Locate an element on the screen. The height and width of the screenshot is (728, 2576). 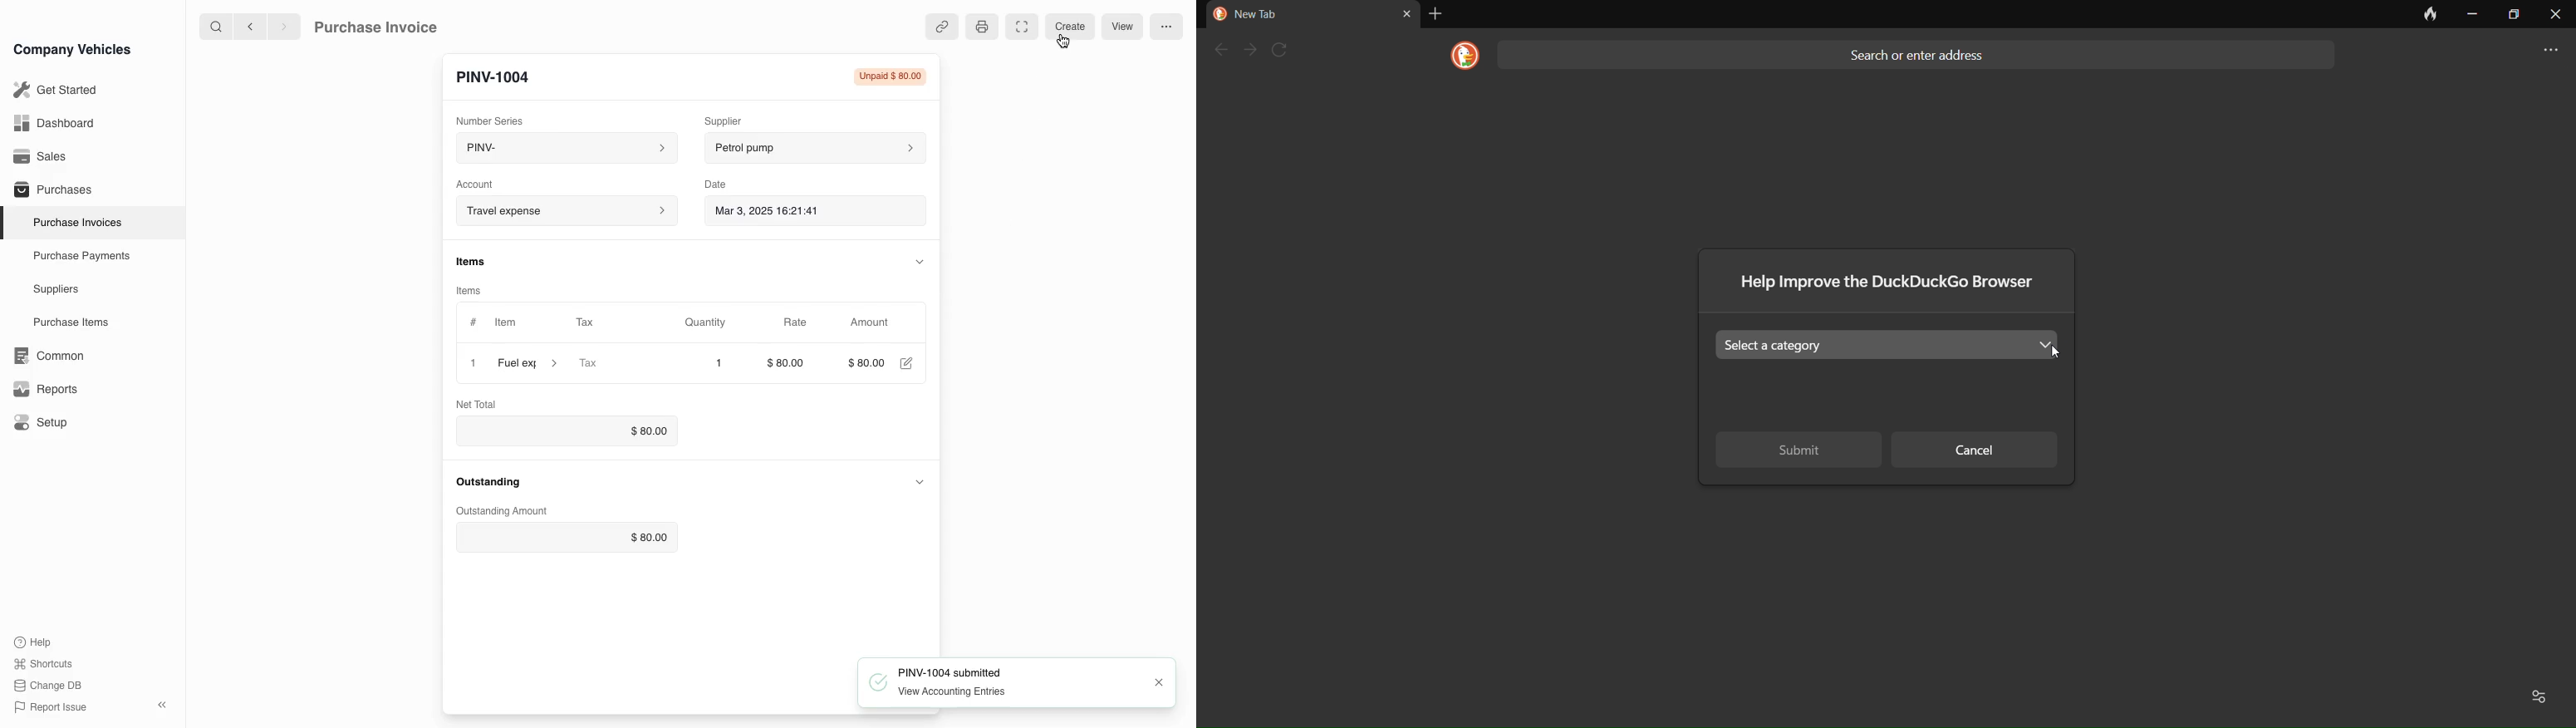
view is located at coordinates (1122, 27).